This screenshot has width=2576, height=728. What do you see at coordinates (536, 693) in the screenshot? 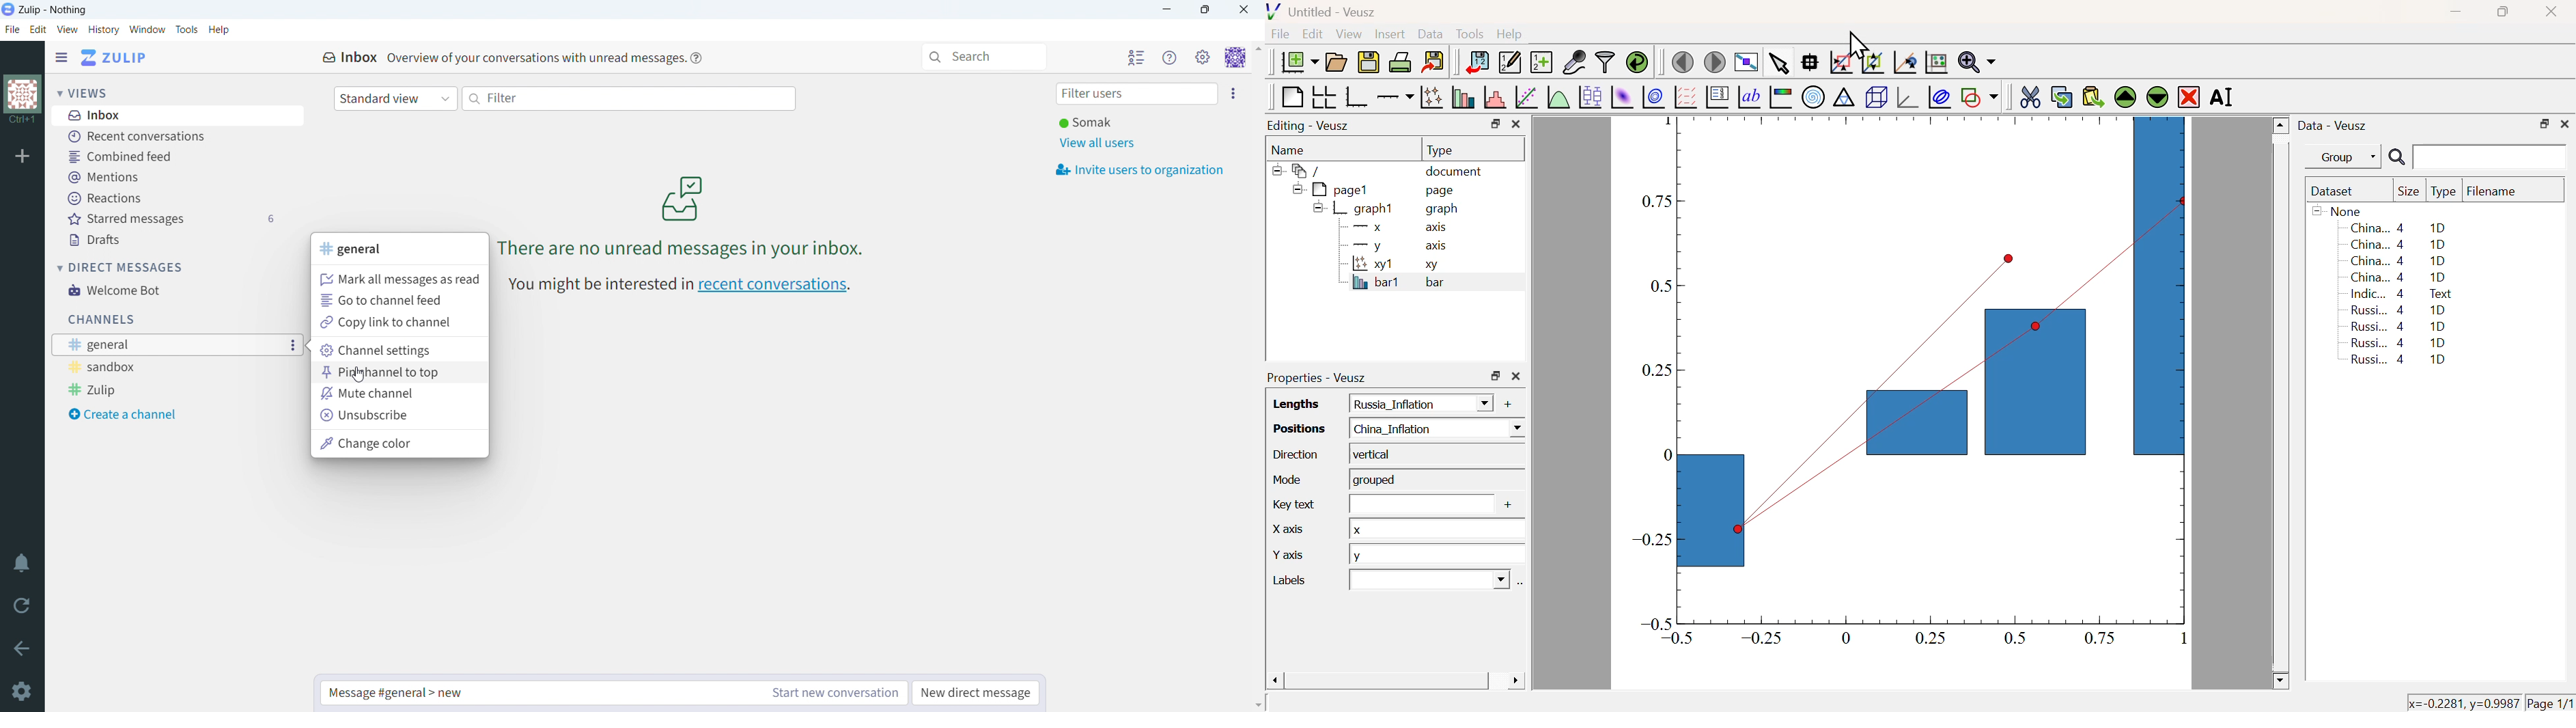
I see `type message` at bounding box center [536, 693].